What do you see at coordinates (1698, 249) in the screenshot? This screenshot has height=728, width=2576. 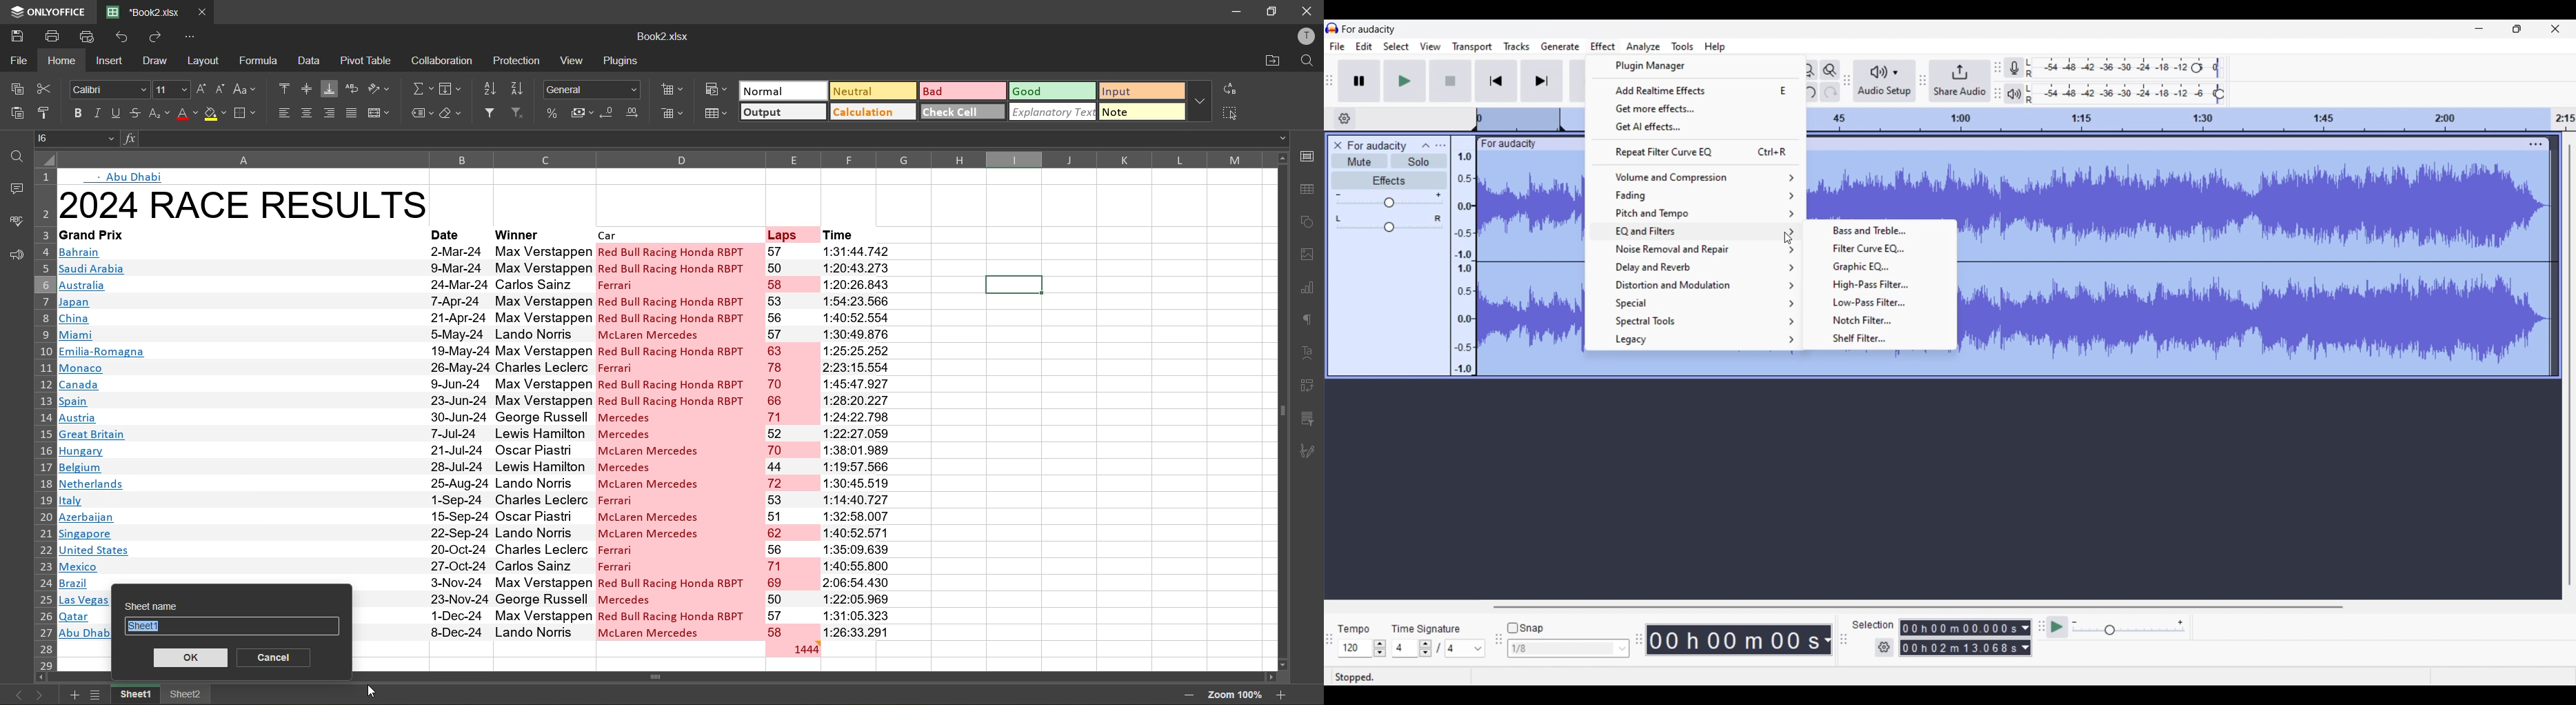 I see `Noise removal and repair option` at bounding box center [1698, 249].